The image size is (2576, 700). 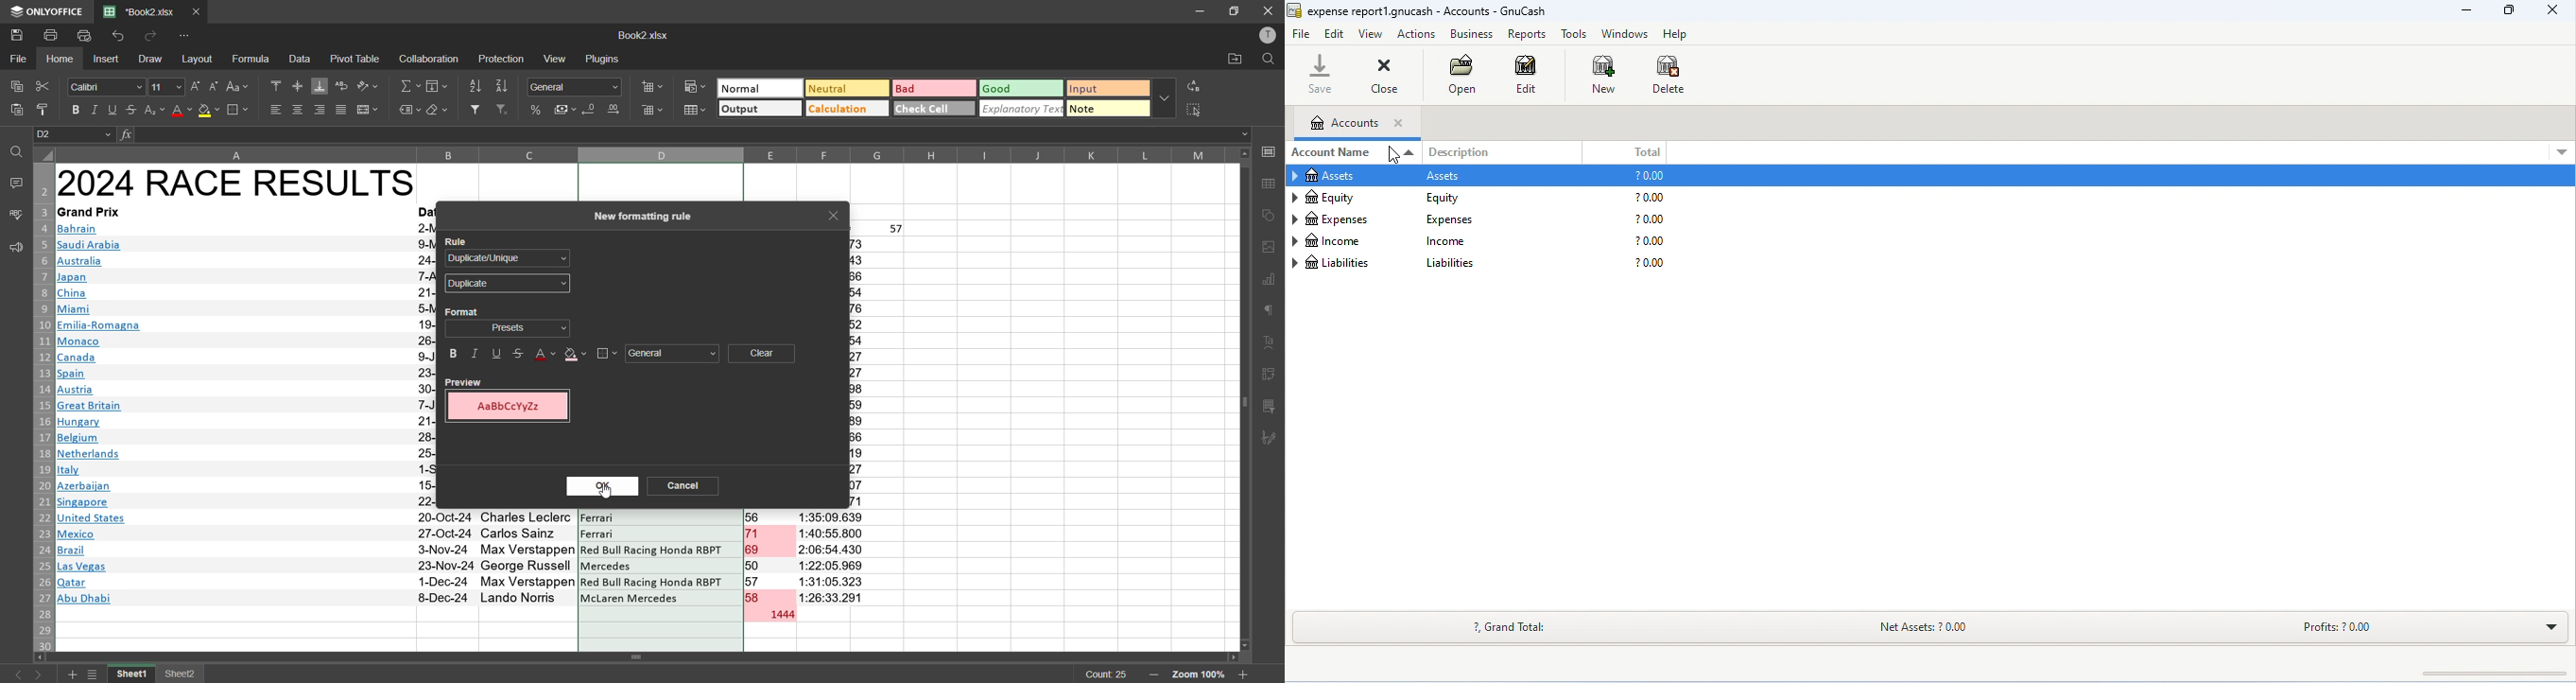 What do you see at coordinates (321, 86) in the screenshot?
I see `align bottom` at bounding box center [321, 86].